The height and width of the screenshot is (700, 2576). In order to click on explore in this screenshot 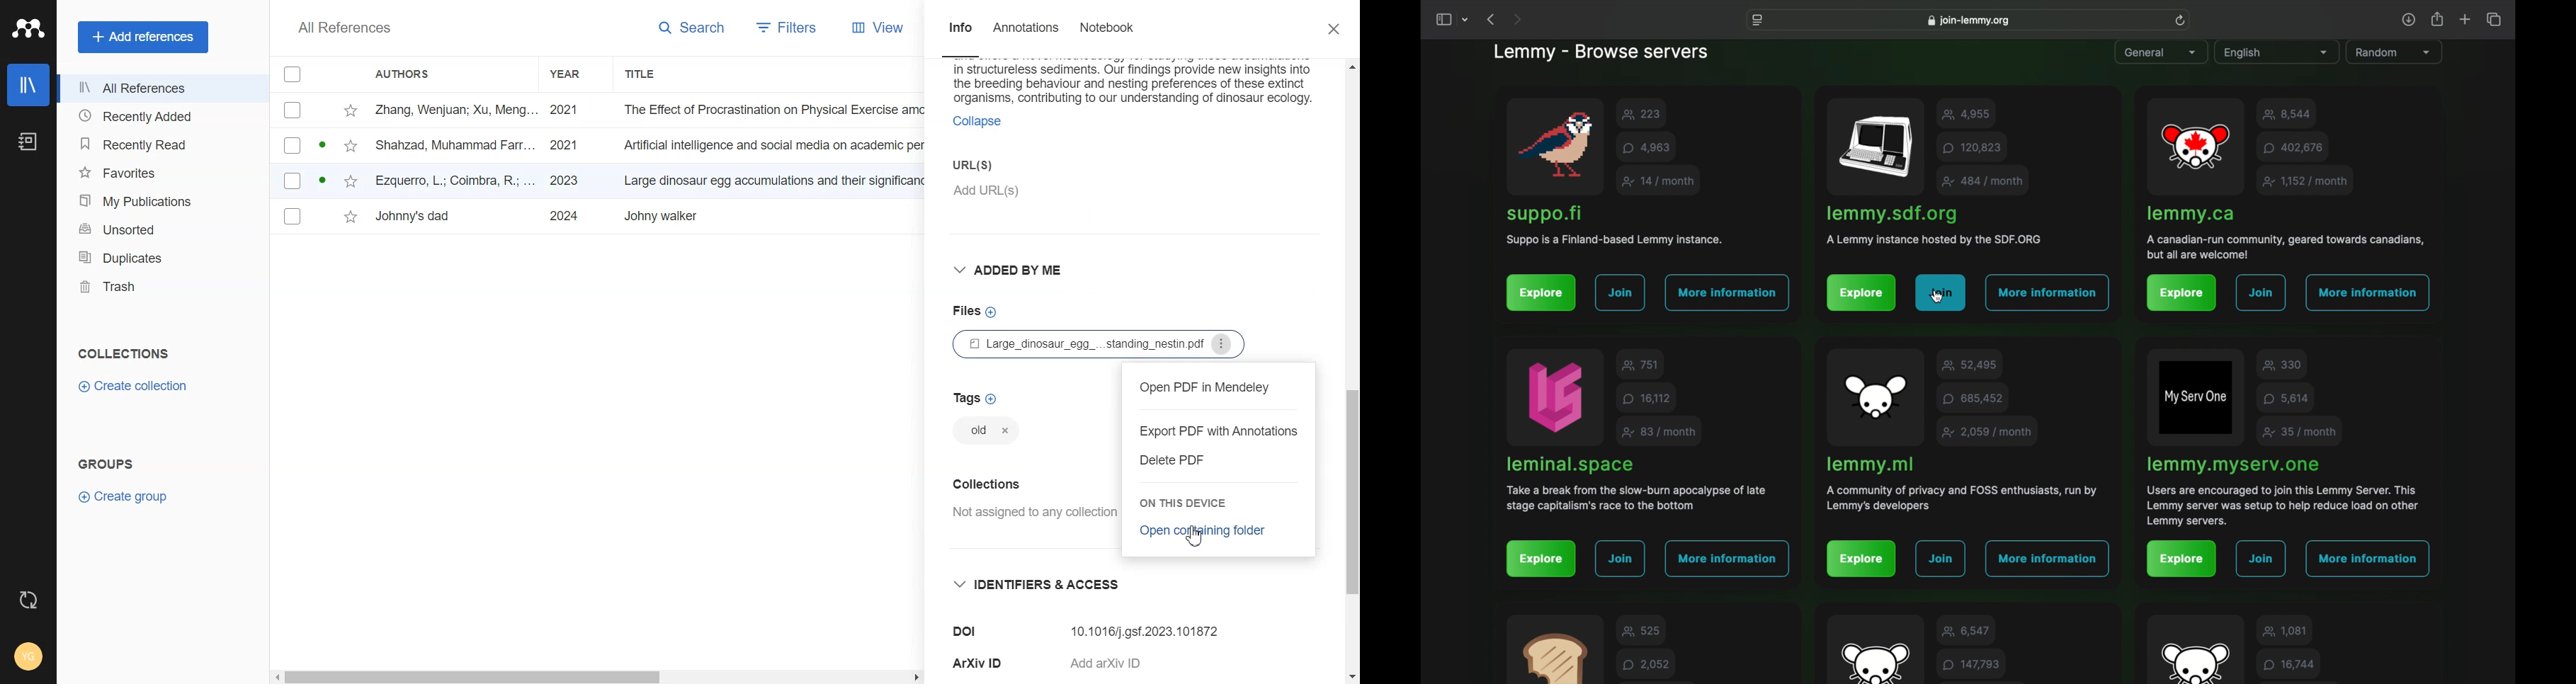, I will do `click(1541, 559)`.